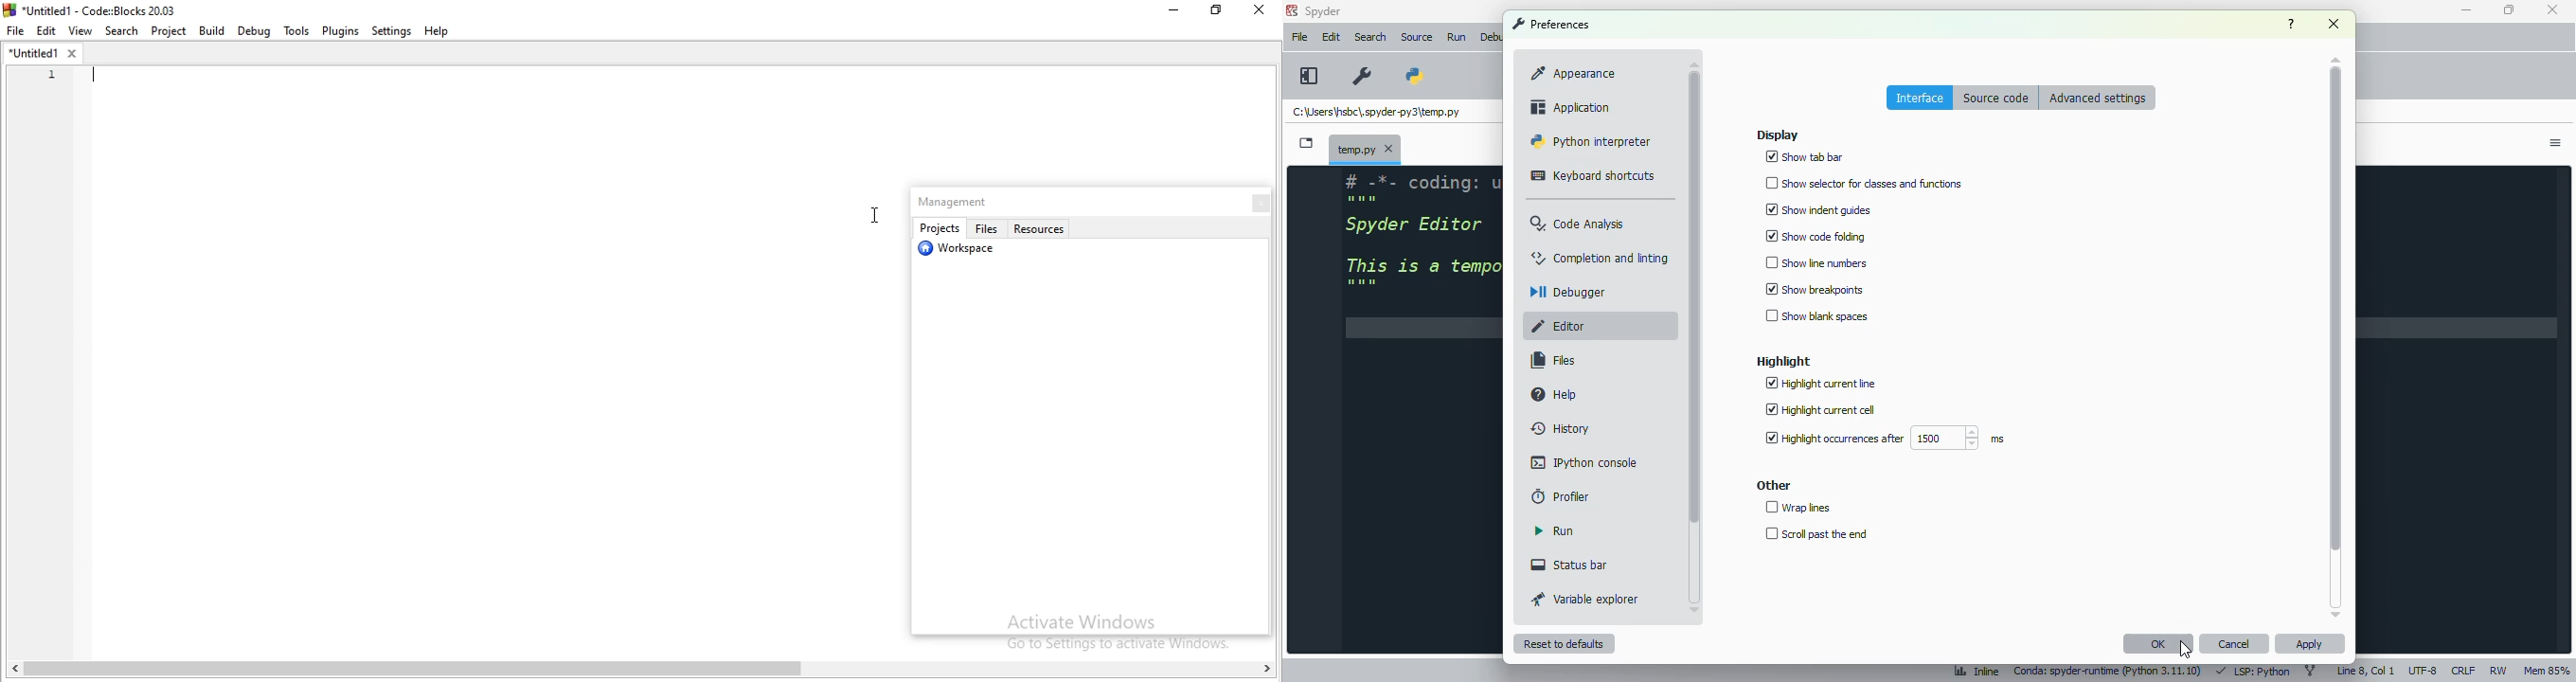  Describe the element at coordinates (2158, 644) in the screenshot. I see `OK` at that location.